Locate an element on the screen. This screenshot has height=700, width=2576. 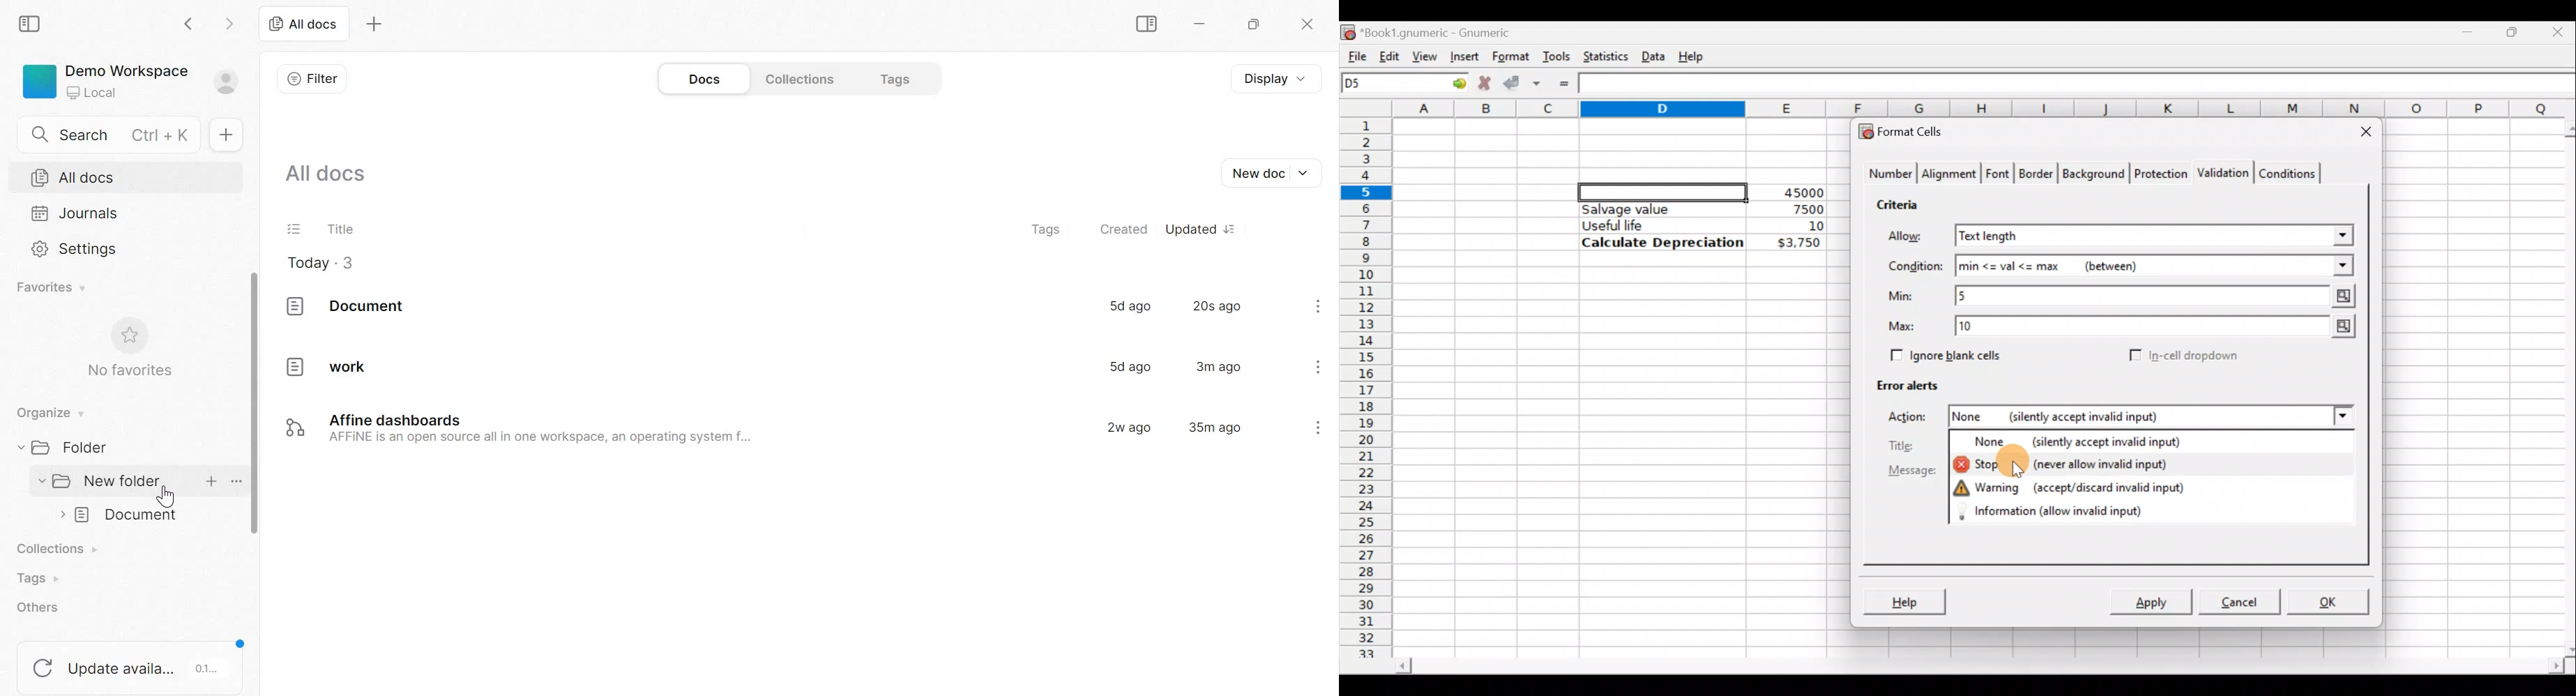
Action is located at coordinates (1911, 419).